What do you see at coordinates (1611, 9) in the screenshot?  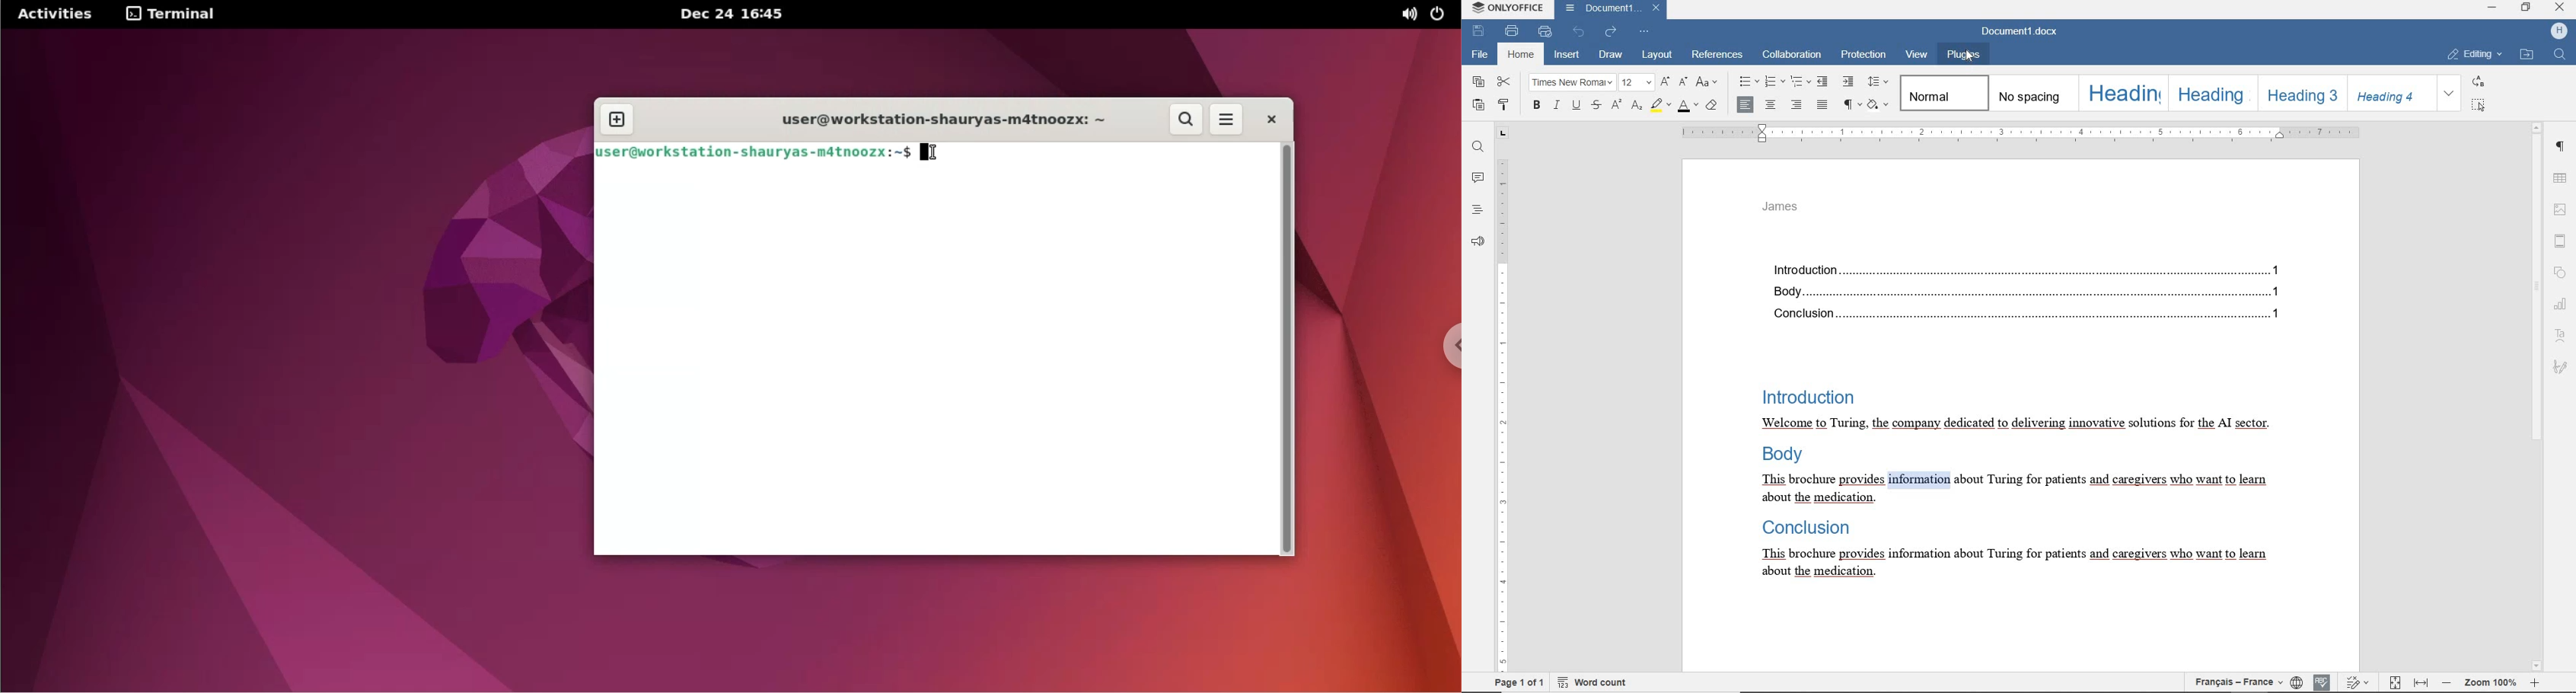 I see `DOCUMENT NAME` at bounding box center [1611, 9].